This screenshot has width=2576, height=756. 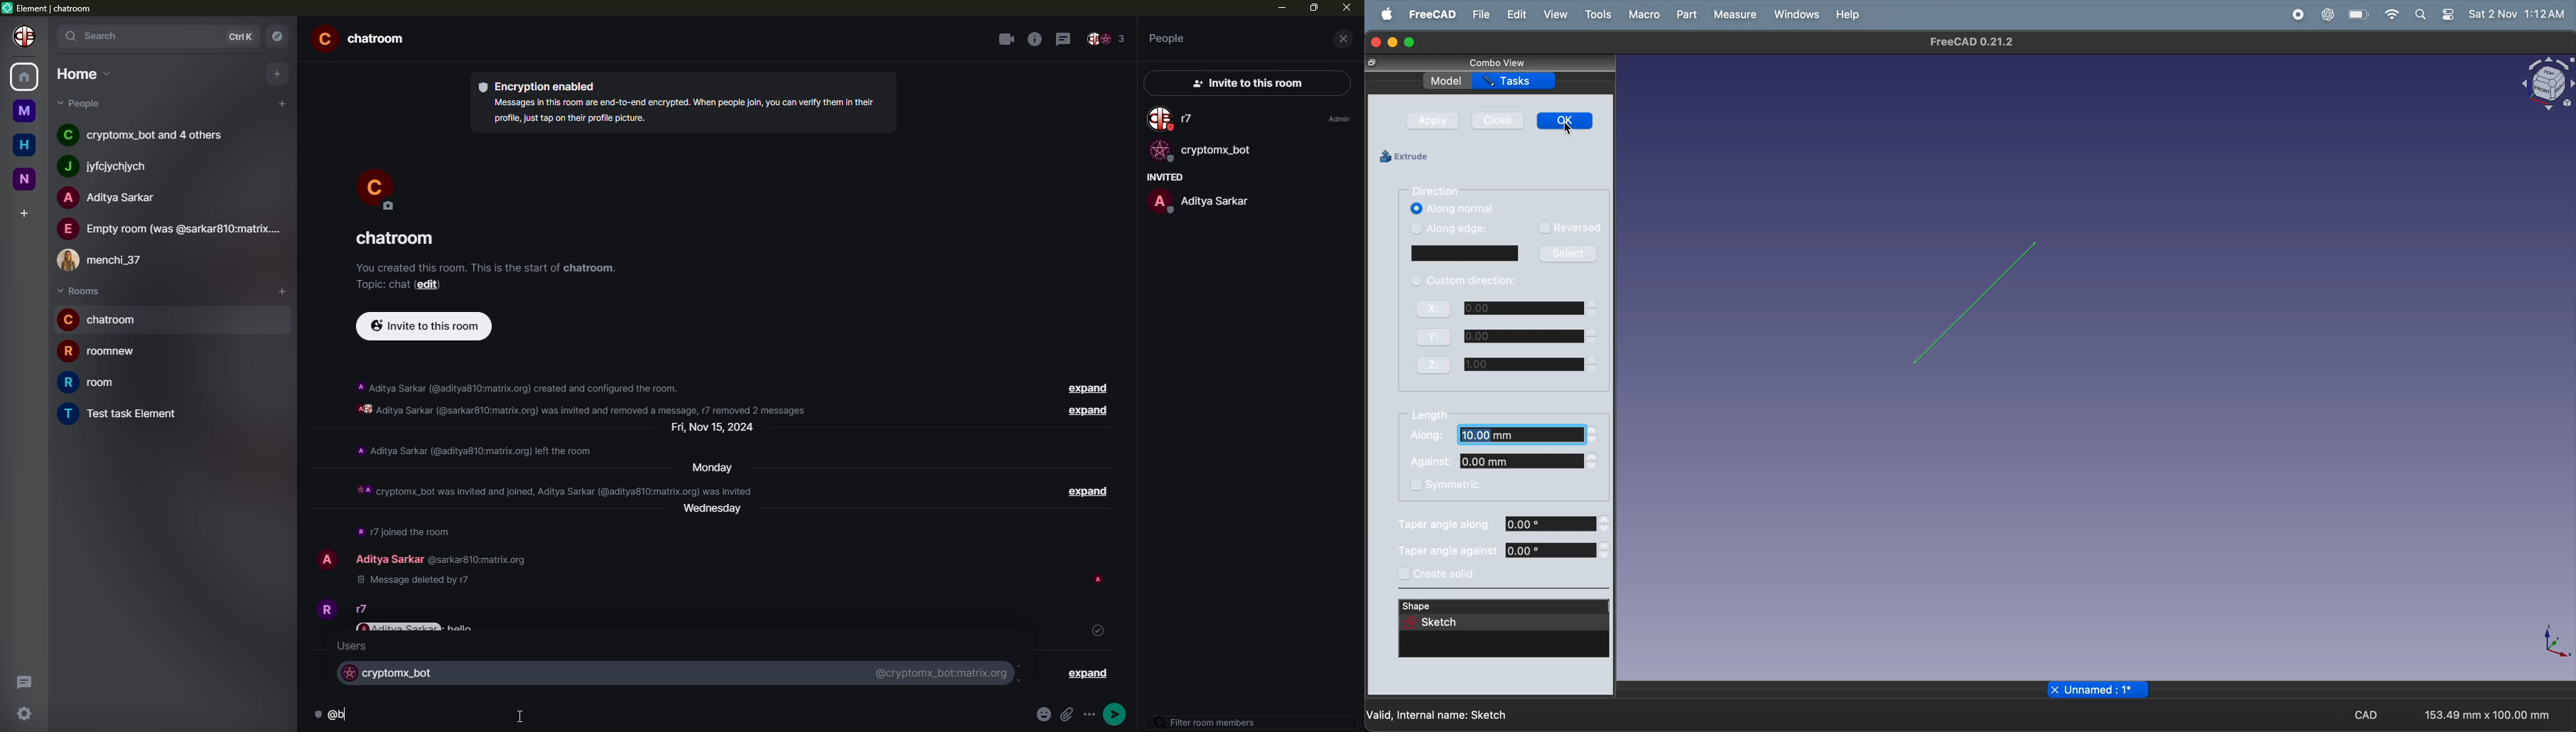 What do you see at coordinates (2327, 14) in the screenshot?
I see `chatgpt` at bounding box center [2327, 14].